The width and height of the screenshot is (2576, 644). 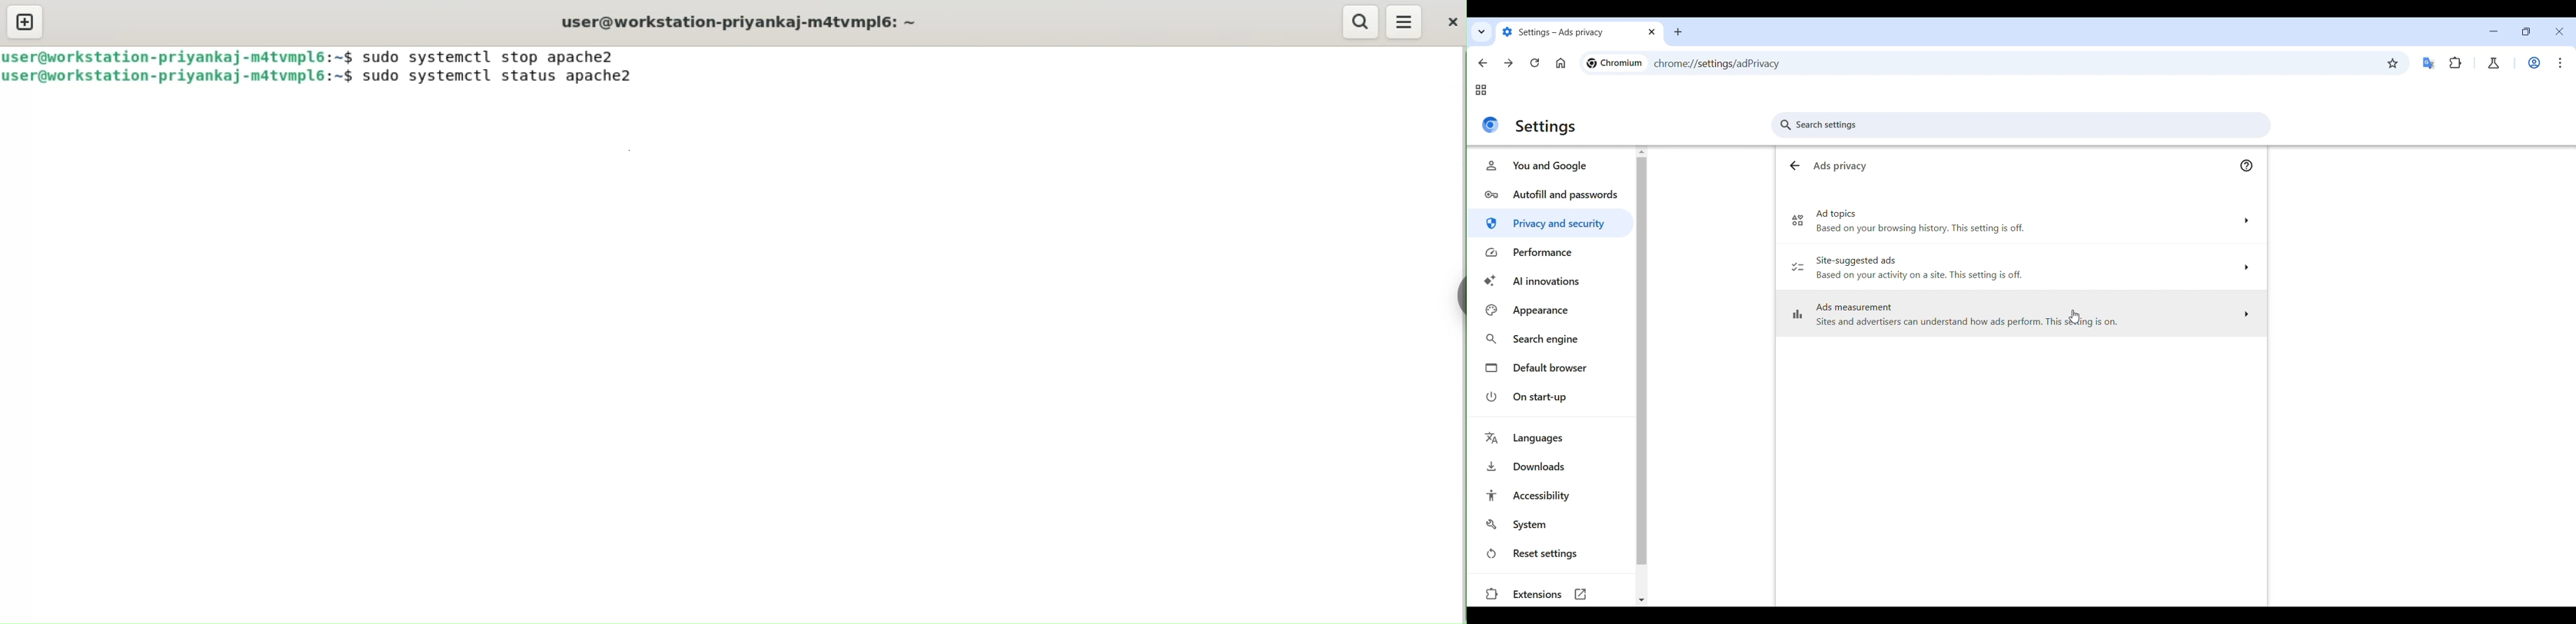 I want to click on user@workstation-priyankaj-m4tvmlp6:~, so click(x=741, y=22).